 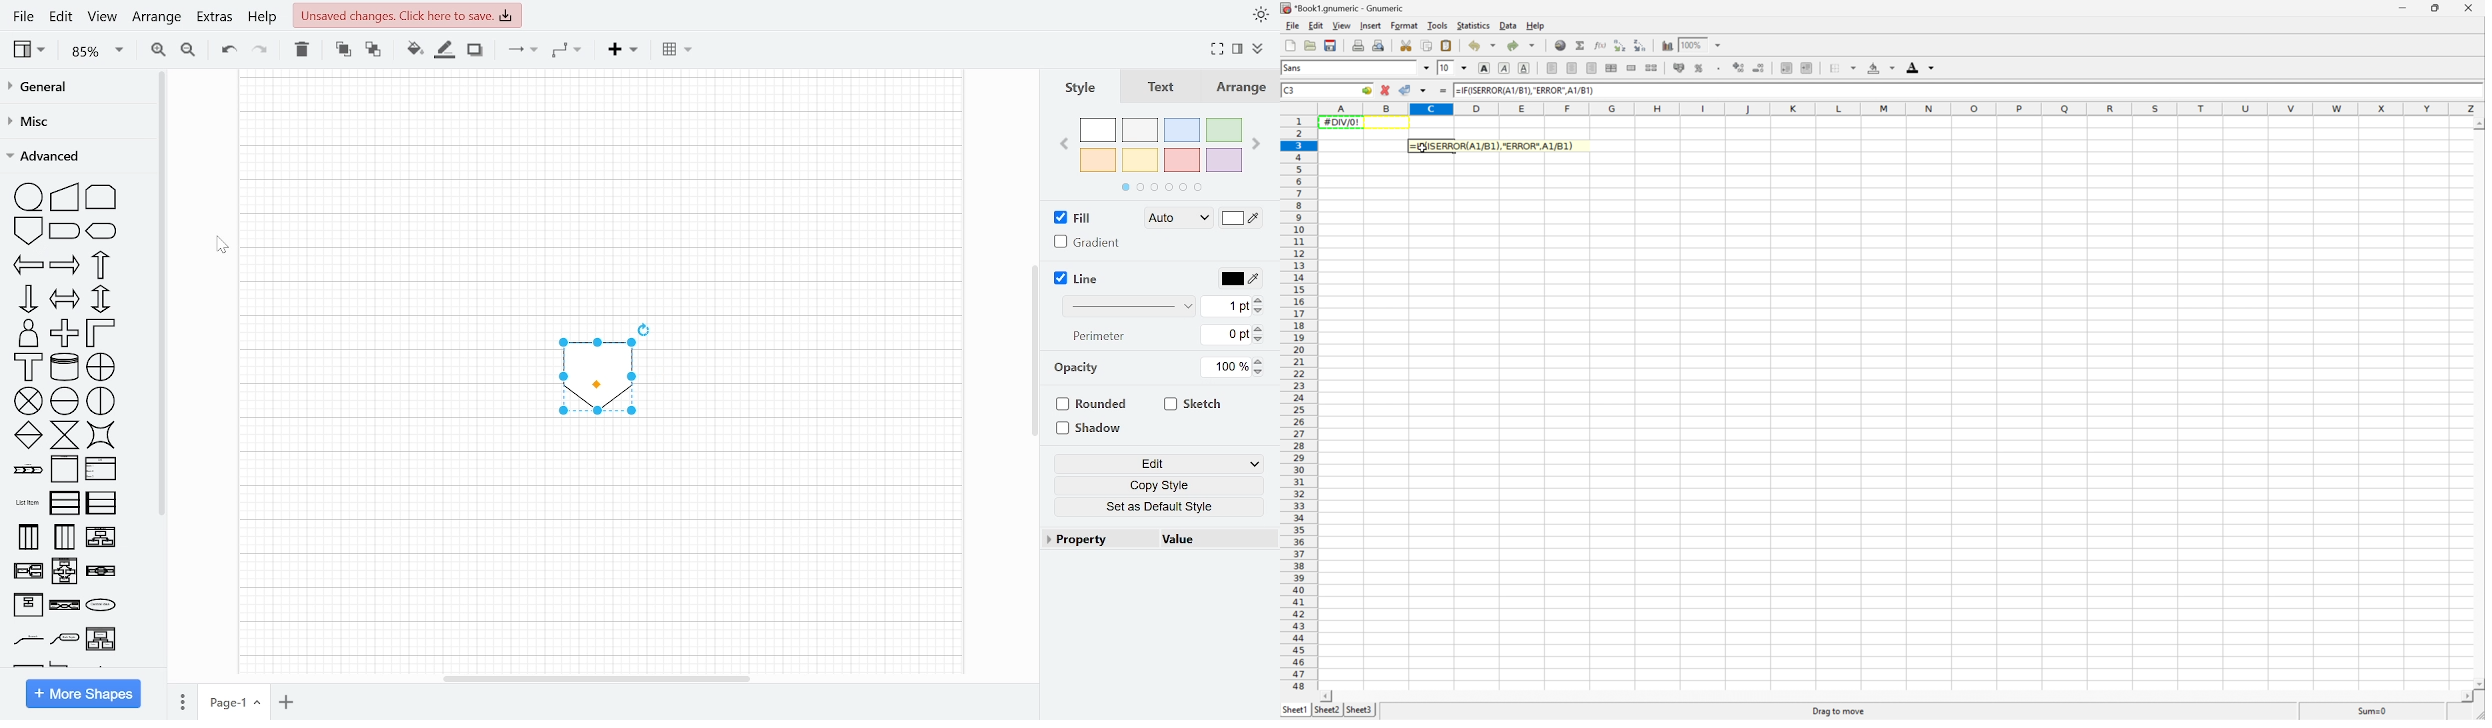 What do you see at coordinates (25, 504) in the screenshot?
I see `list item` at bounding box center [25, 504].